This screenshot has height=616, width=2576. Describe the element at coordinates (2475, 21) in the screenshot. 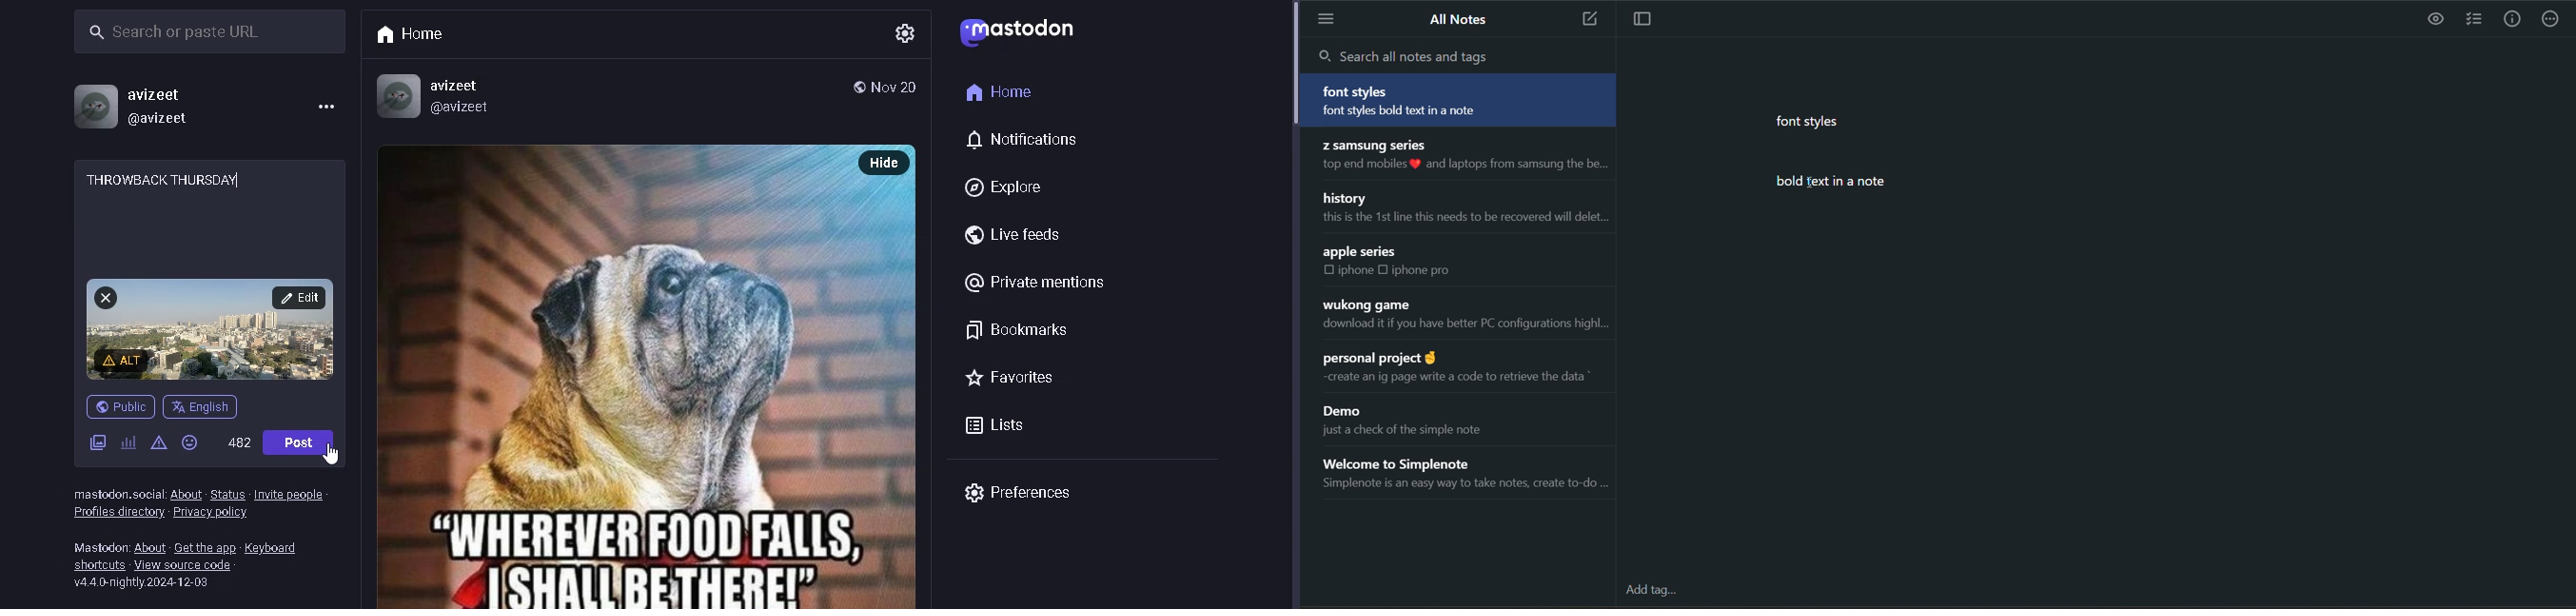

I see `insert checklist` at that location.